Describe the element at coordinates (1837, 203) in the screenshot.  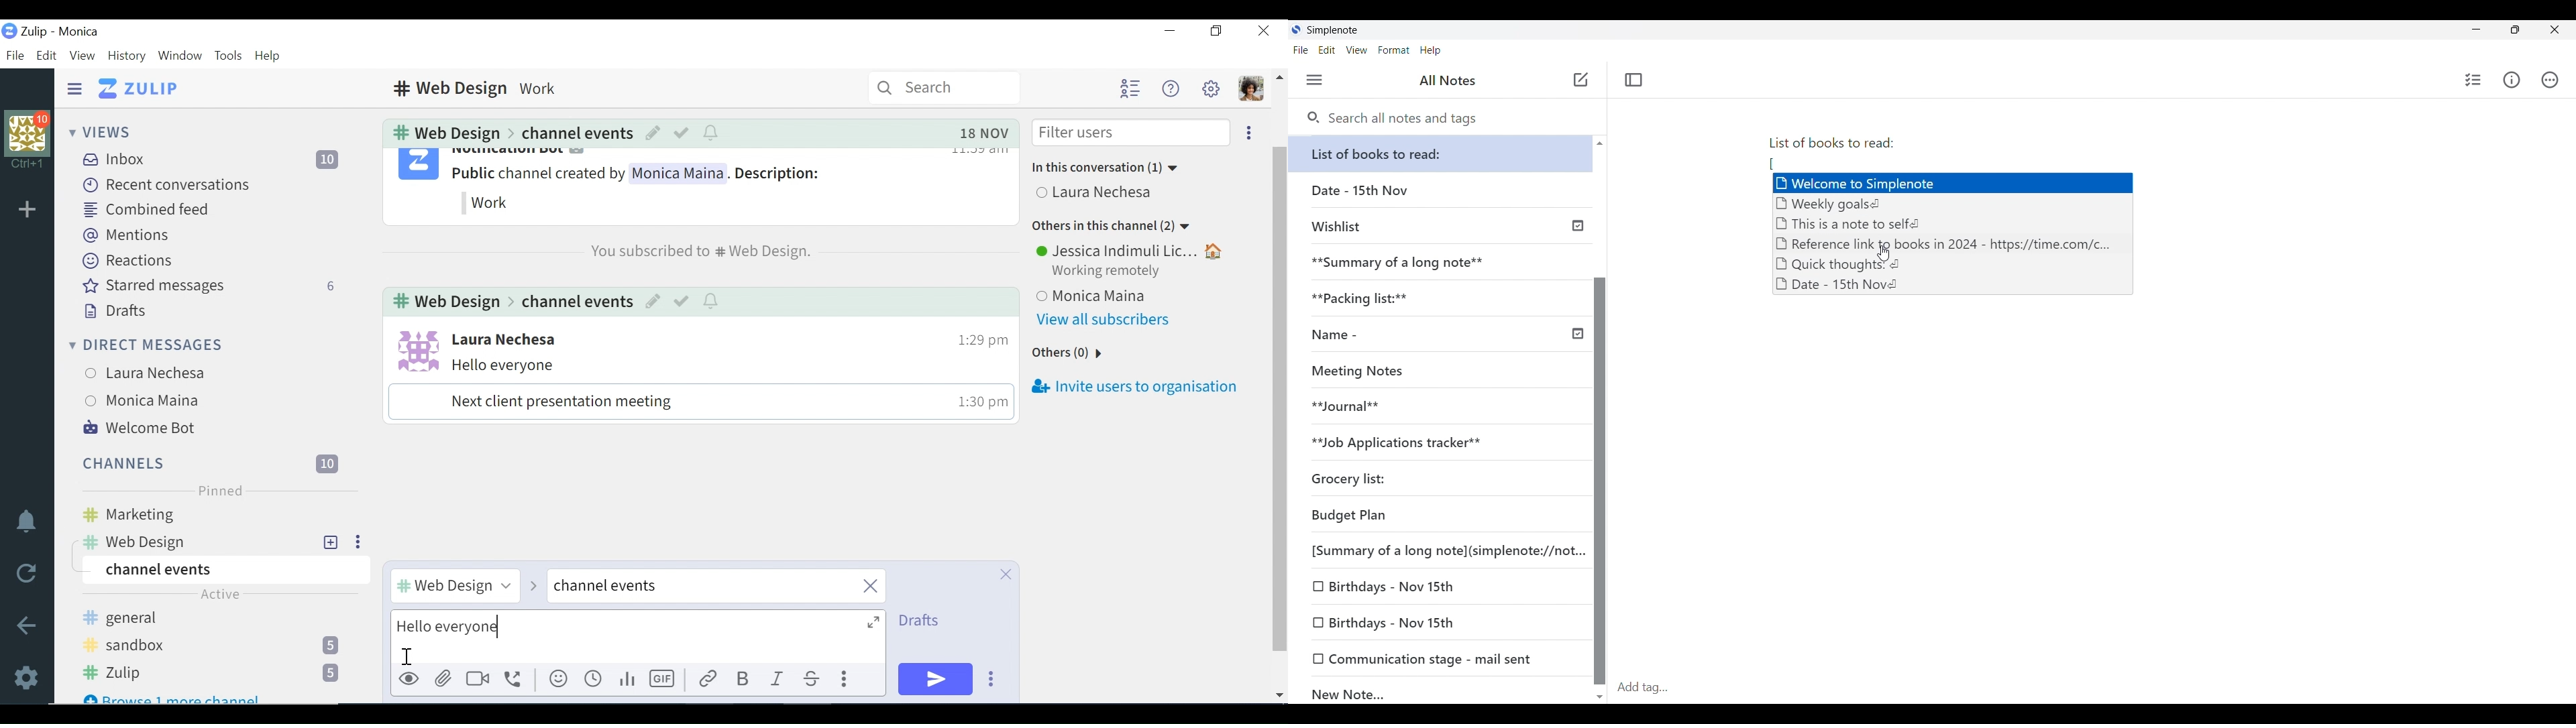
I see `Weekly goals` at that location.